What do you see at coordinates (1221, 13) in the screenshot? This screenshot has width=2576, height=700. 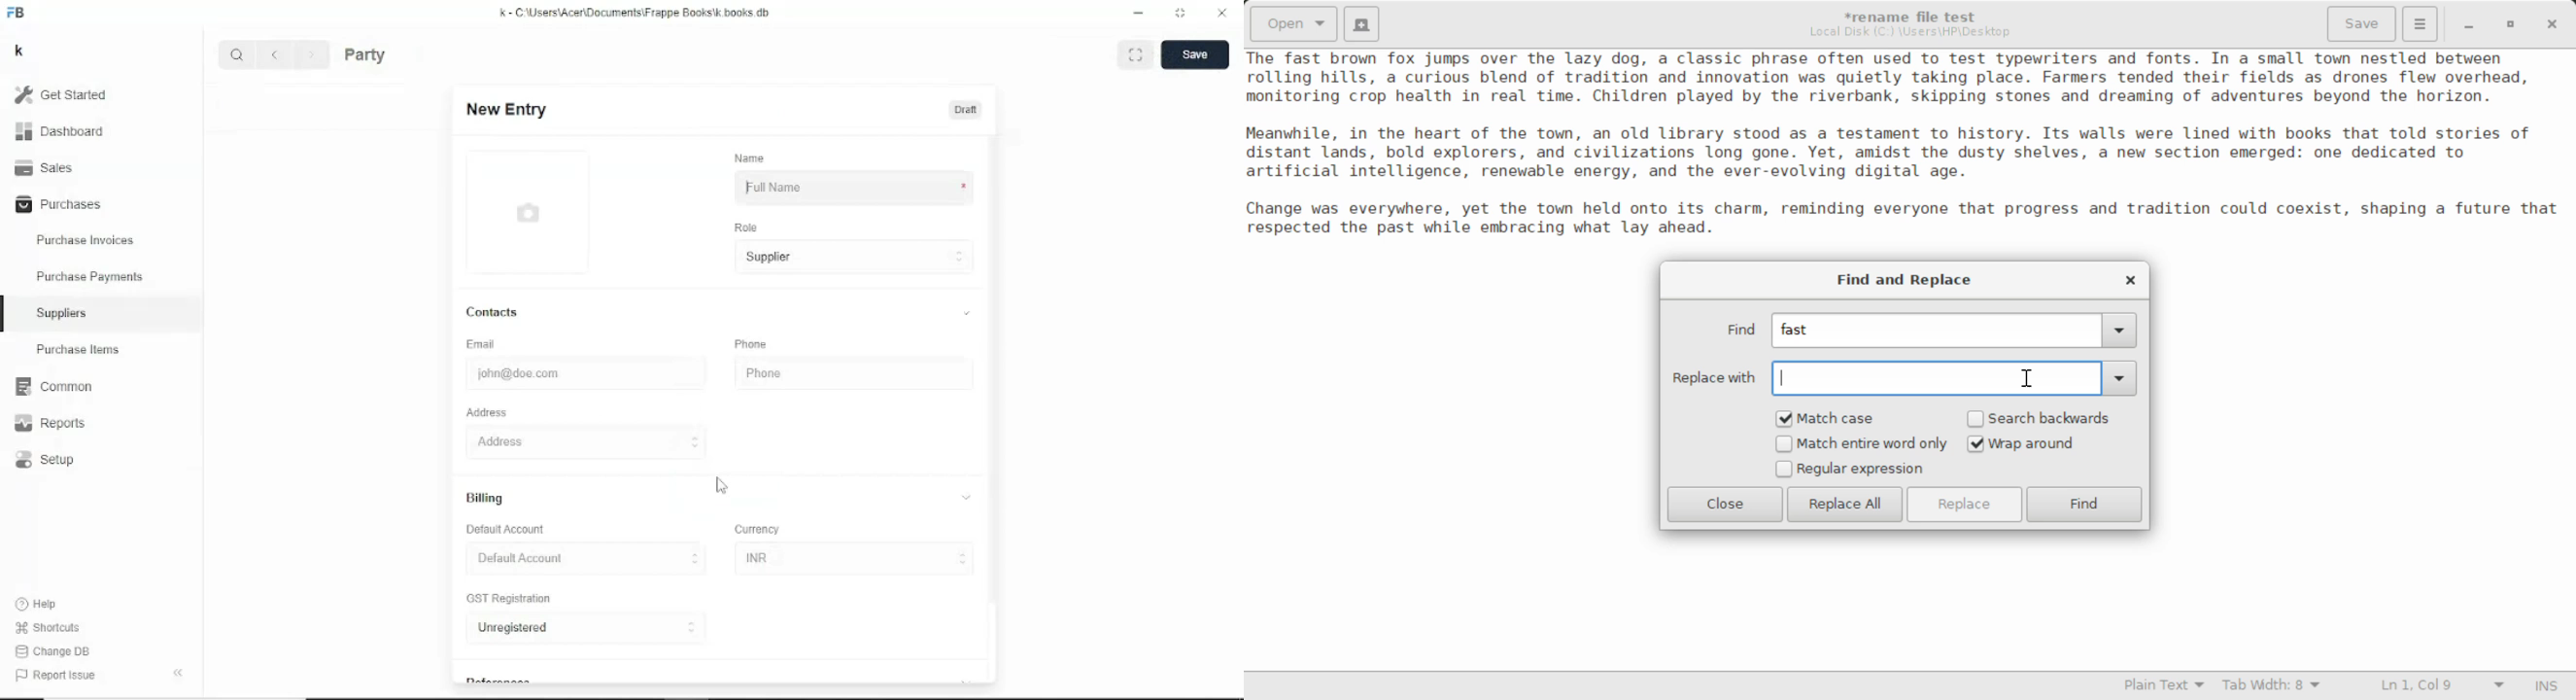 I see `Close` at bounding box center [1221, 13].